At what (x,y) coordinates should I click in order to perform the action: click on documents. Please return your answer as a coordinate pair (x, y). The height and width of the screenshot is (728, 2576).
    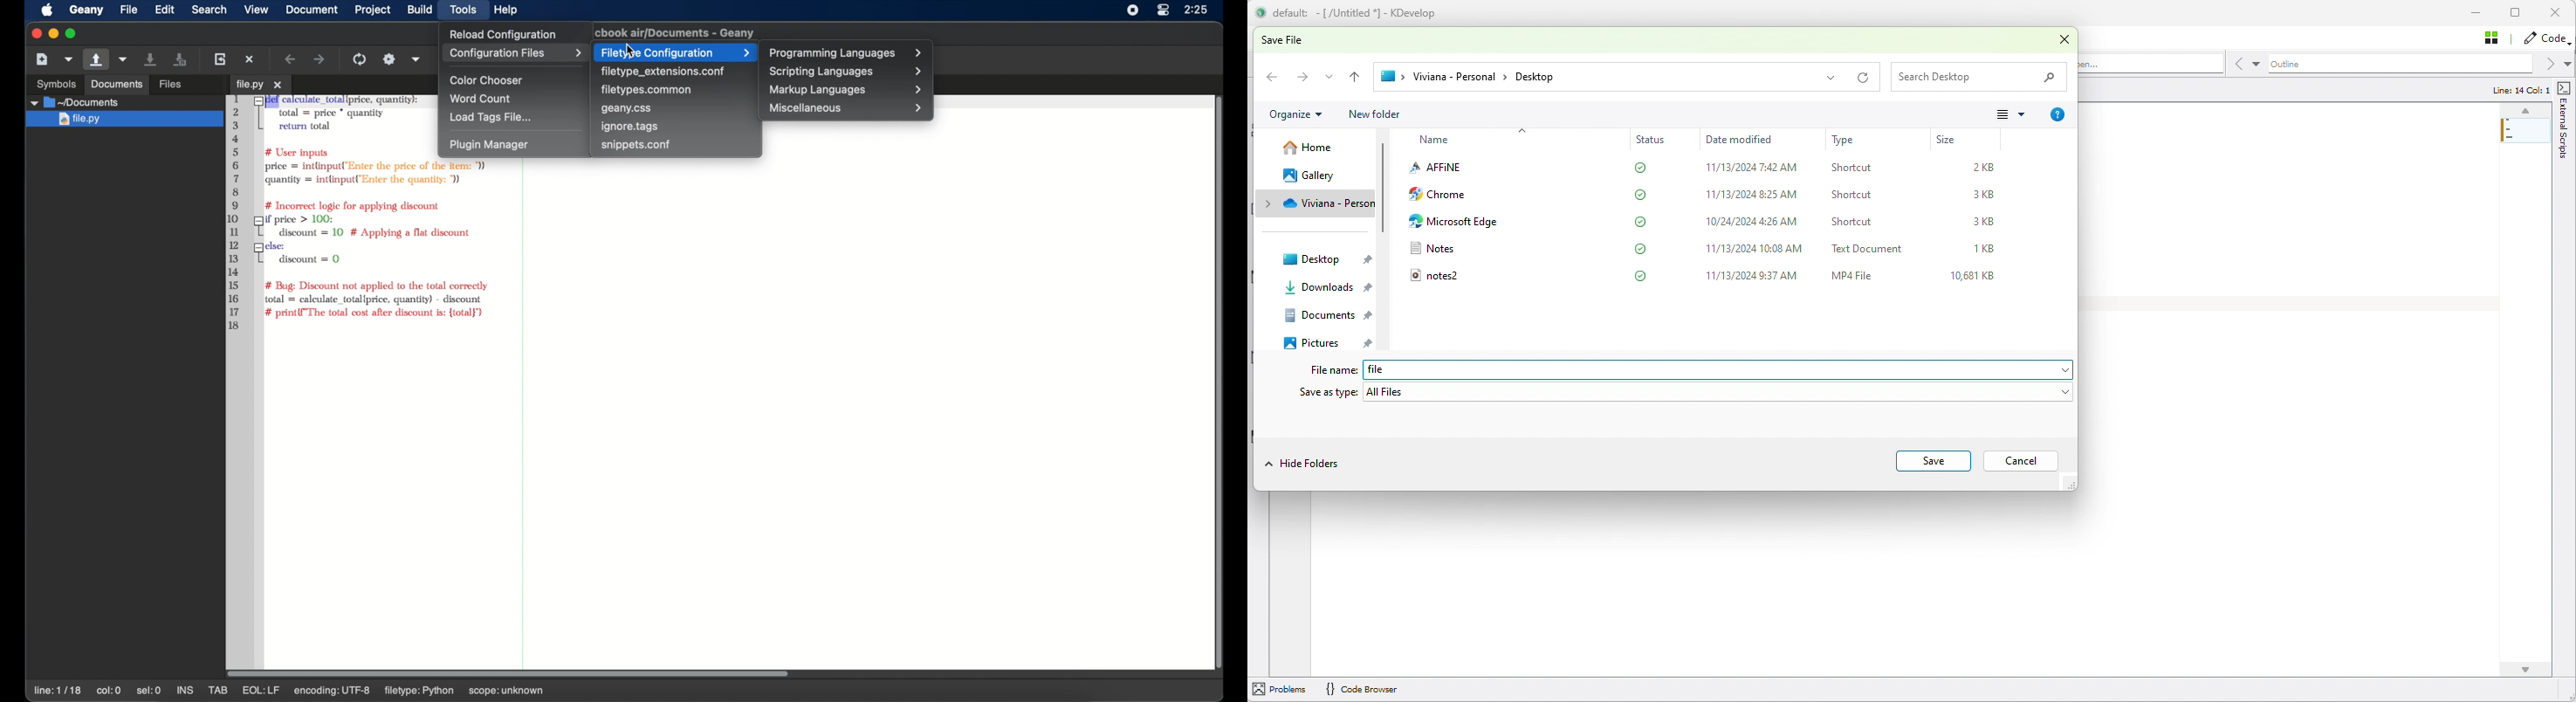
    Looking at the image, I should click on (75, 102).